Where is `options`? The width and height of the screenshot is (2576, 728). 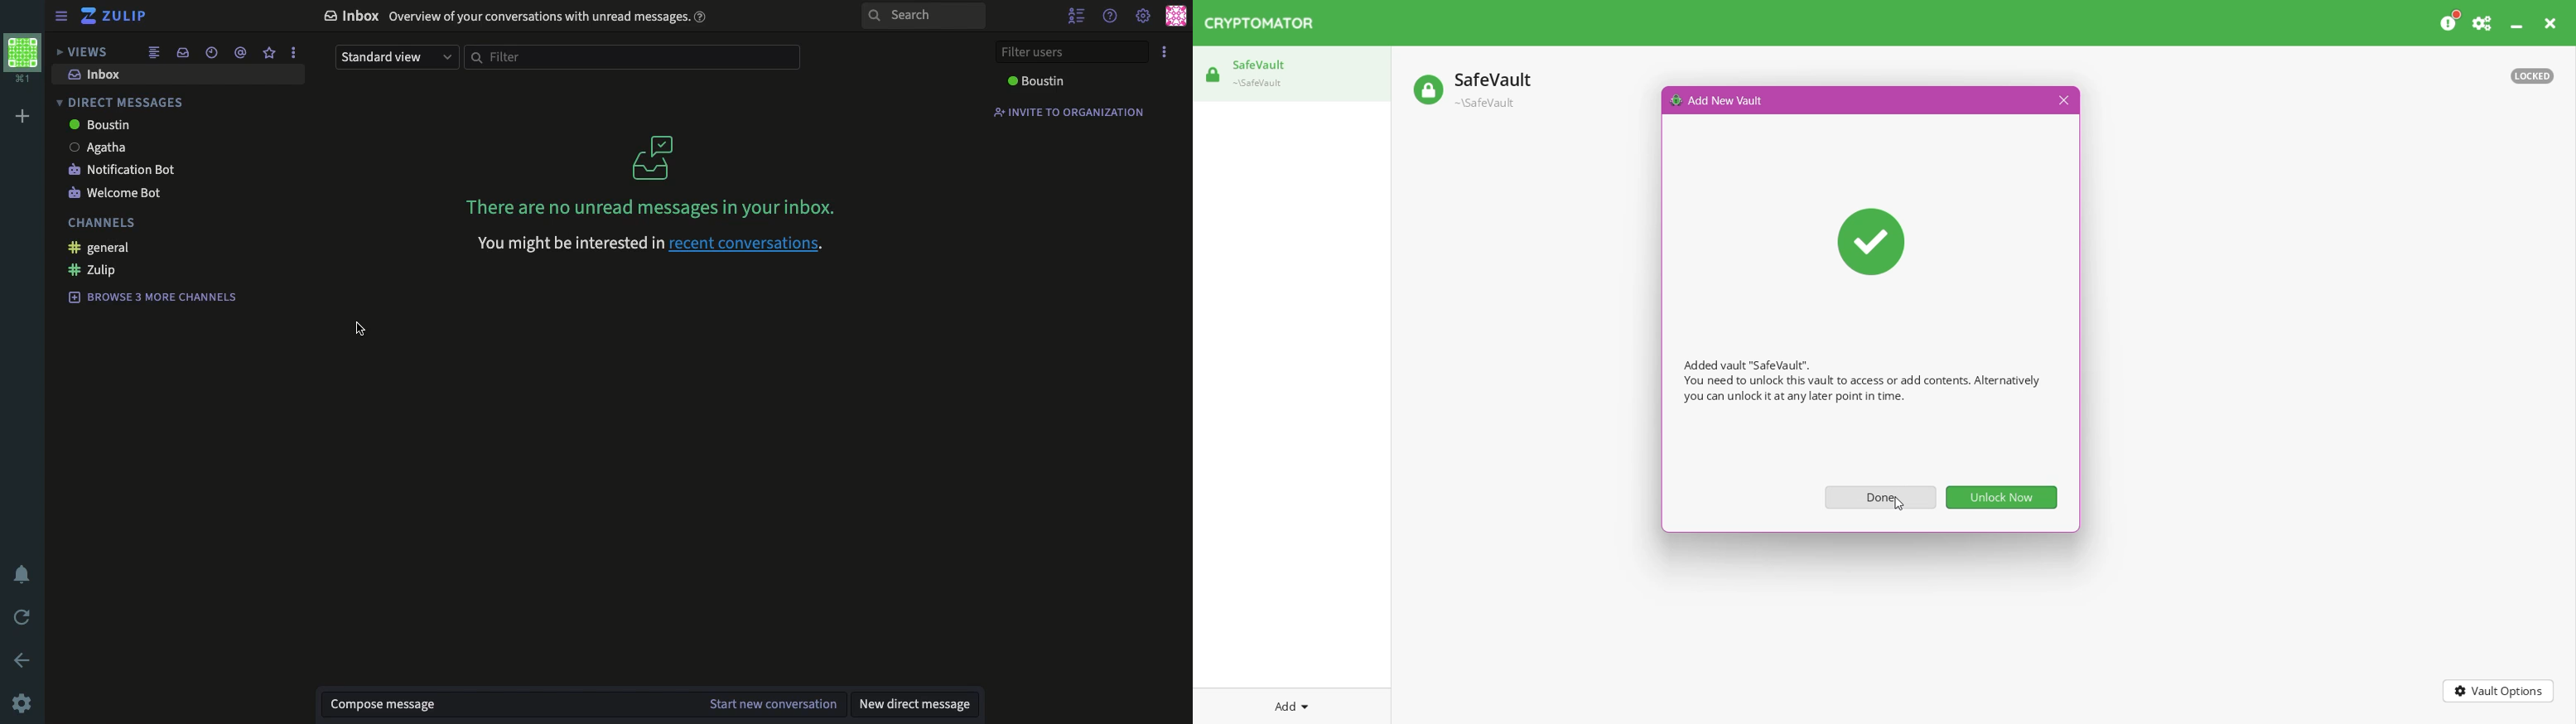 options is located at coordinates (293, 51).